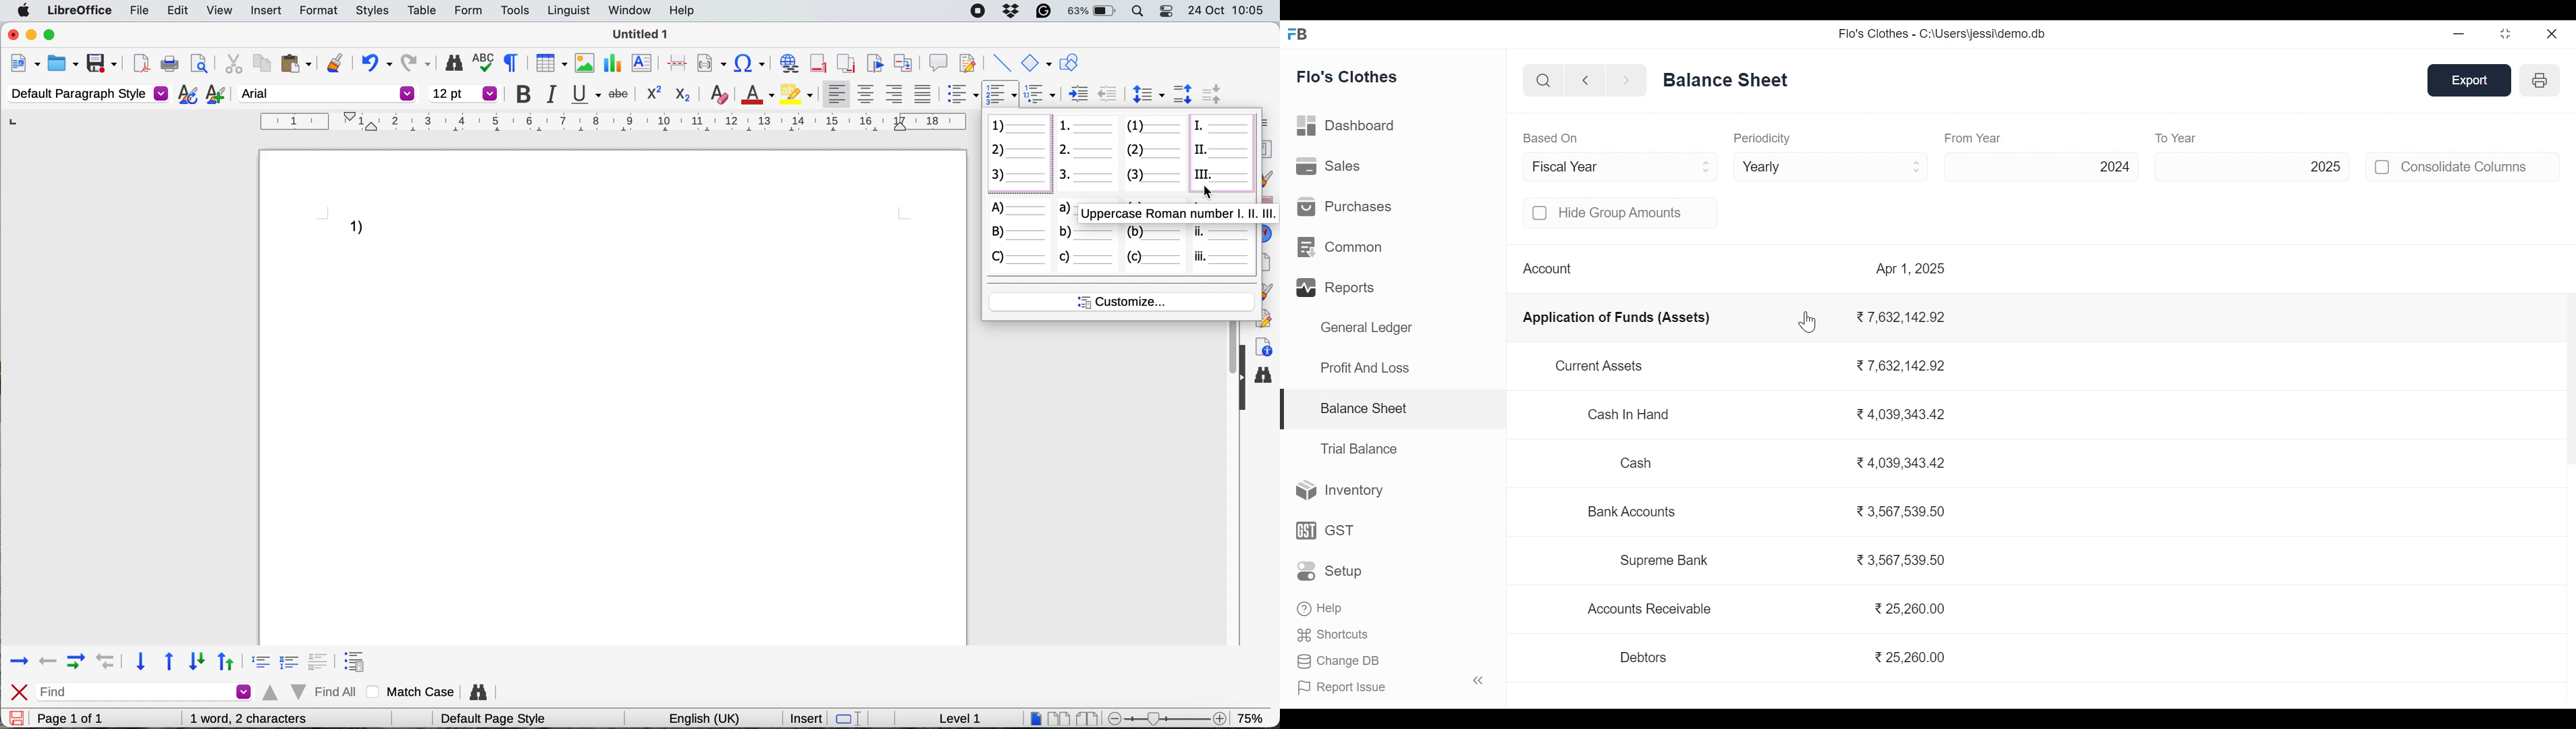 The image size is (2576, 756). Describe the element at coordinates (1941, 34) in the screenshot. I see `Flo's Clothes - C:\Users\jessi\demo.db` at that location.